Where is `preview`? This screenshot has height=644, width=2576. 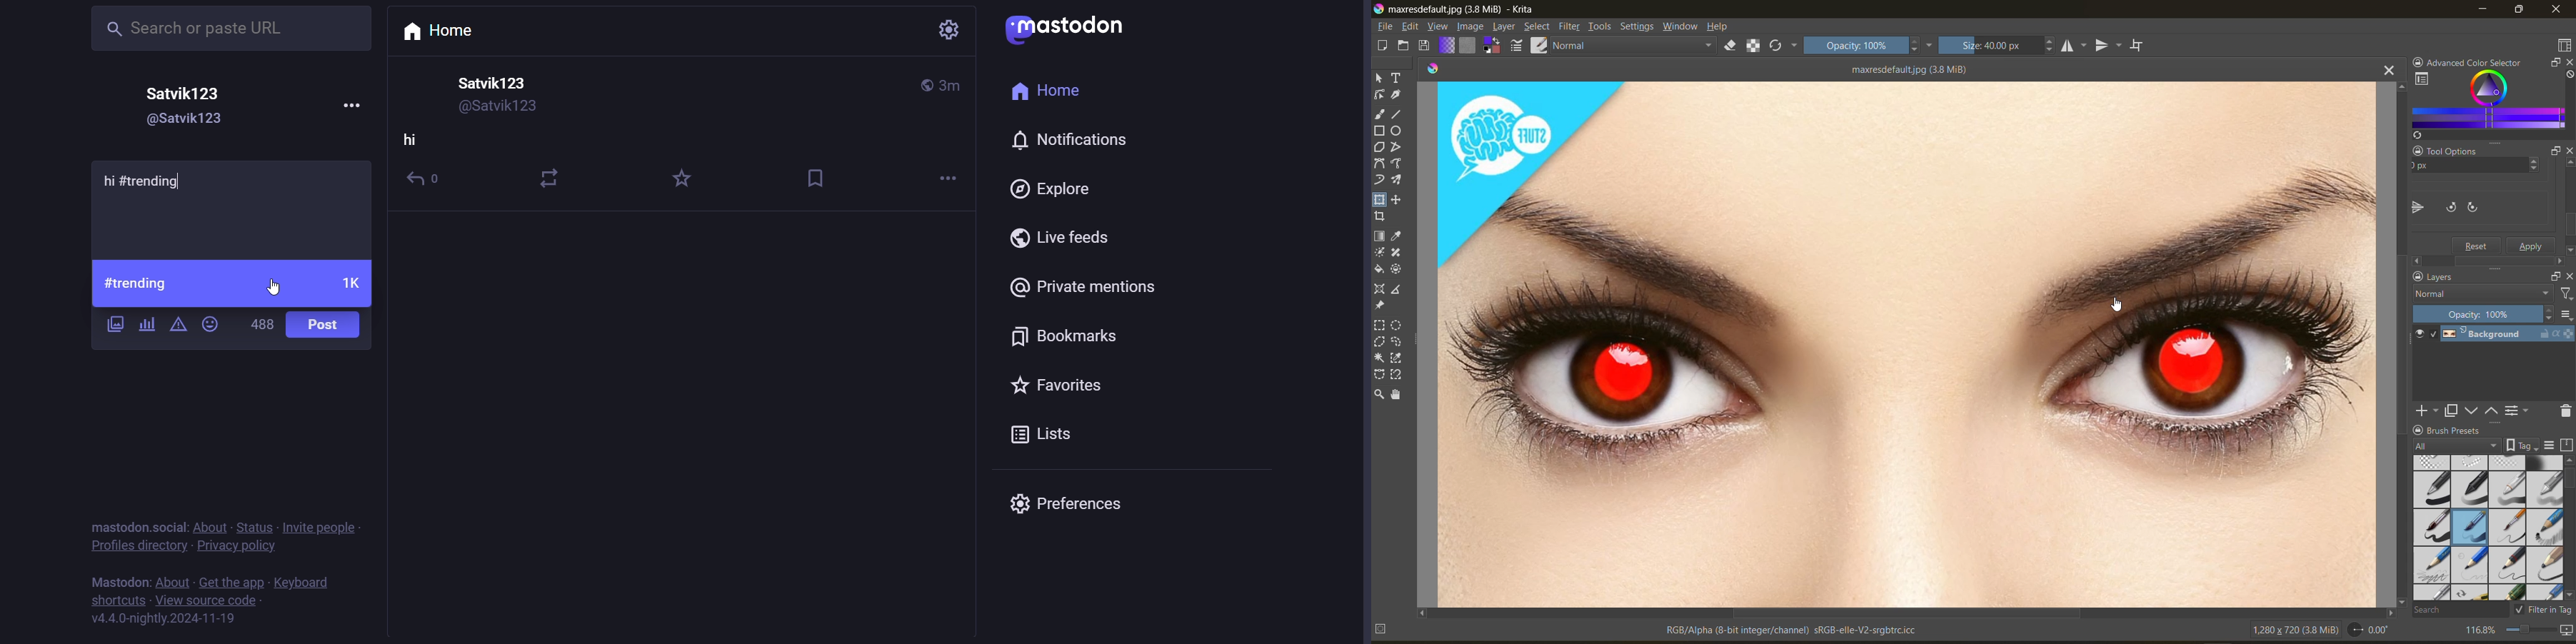 preview is located at coordinates (2422, 335).